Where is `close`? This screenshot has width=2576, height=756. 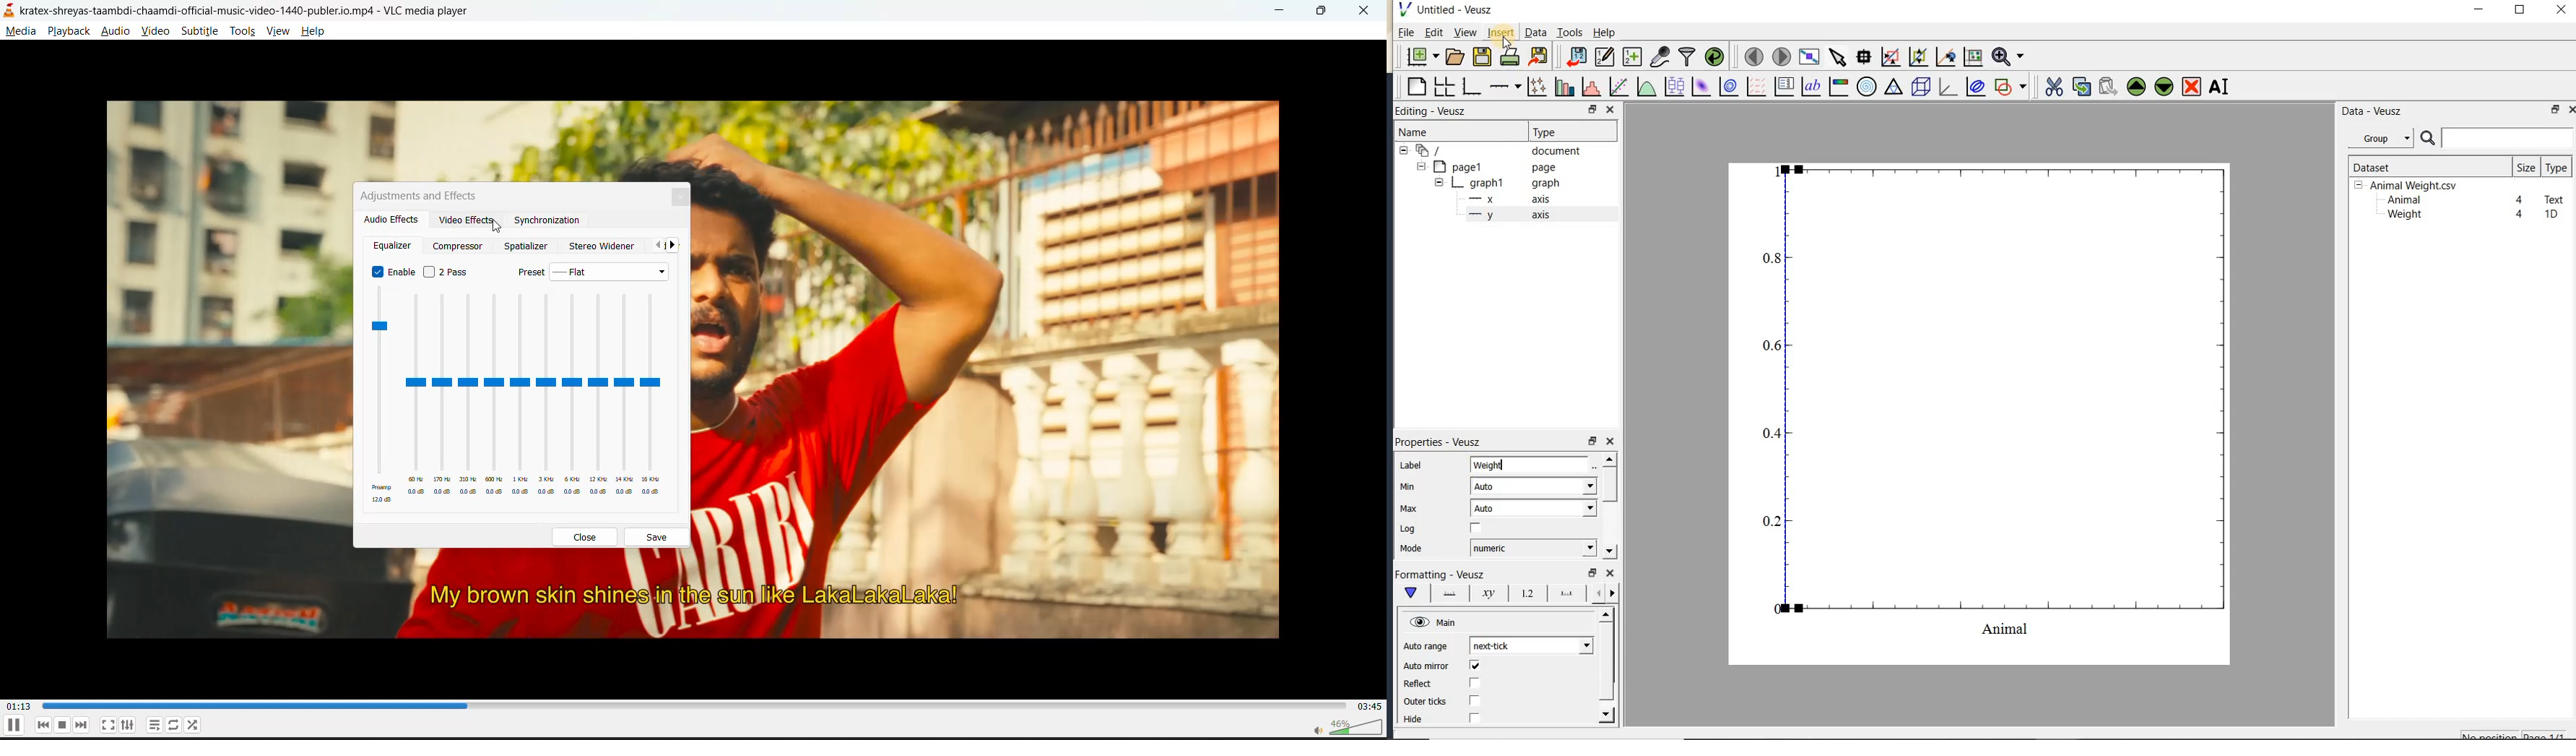
close is located at coordinates (1610, 442).